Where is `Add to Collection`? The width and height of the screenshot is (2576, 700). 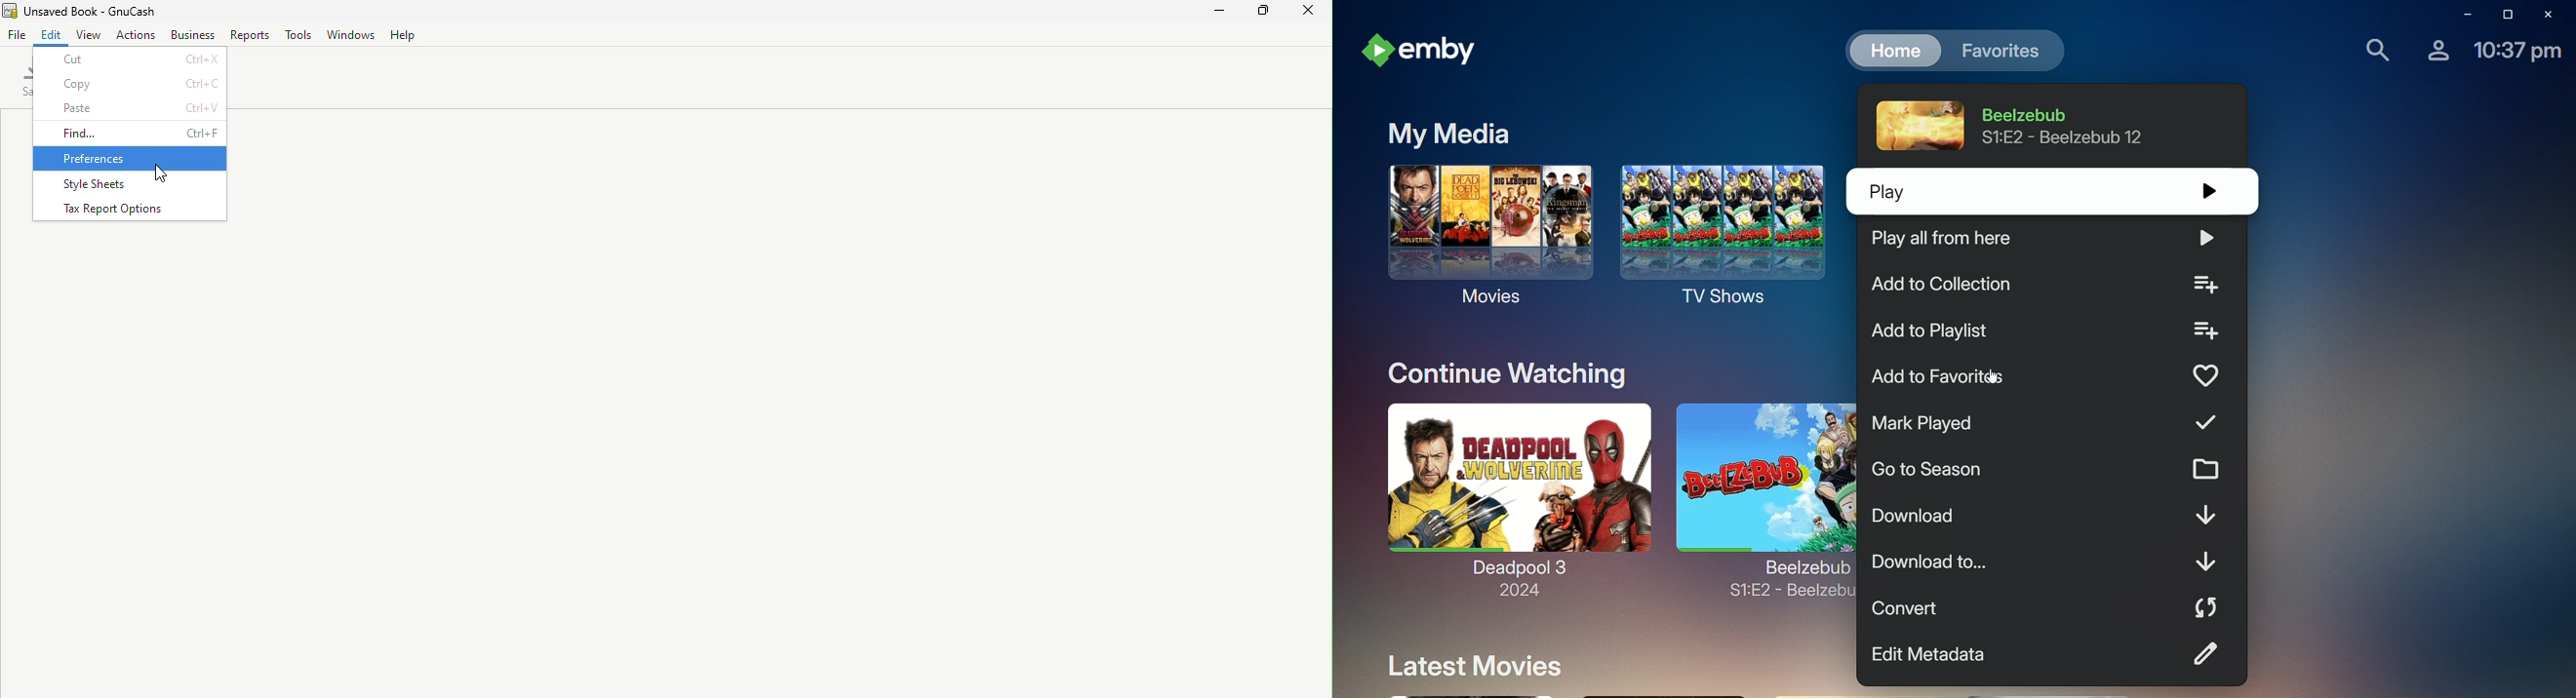
Add to Collection is located at coordinates (2046, 284).